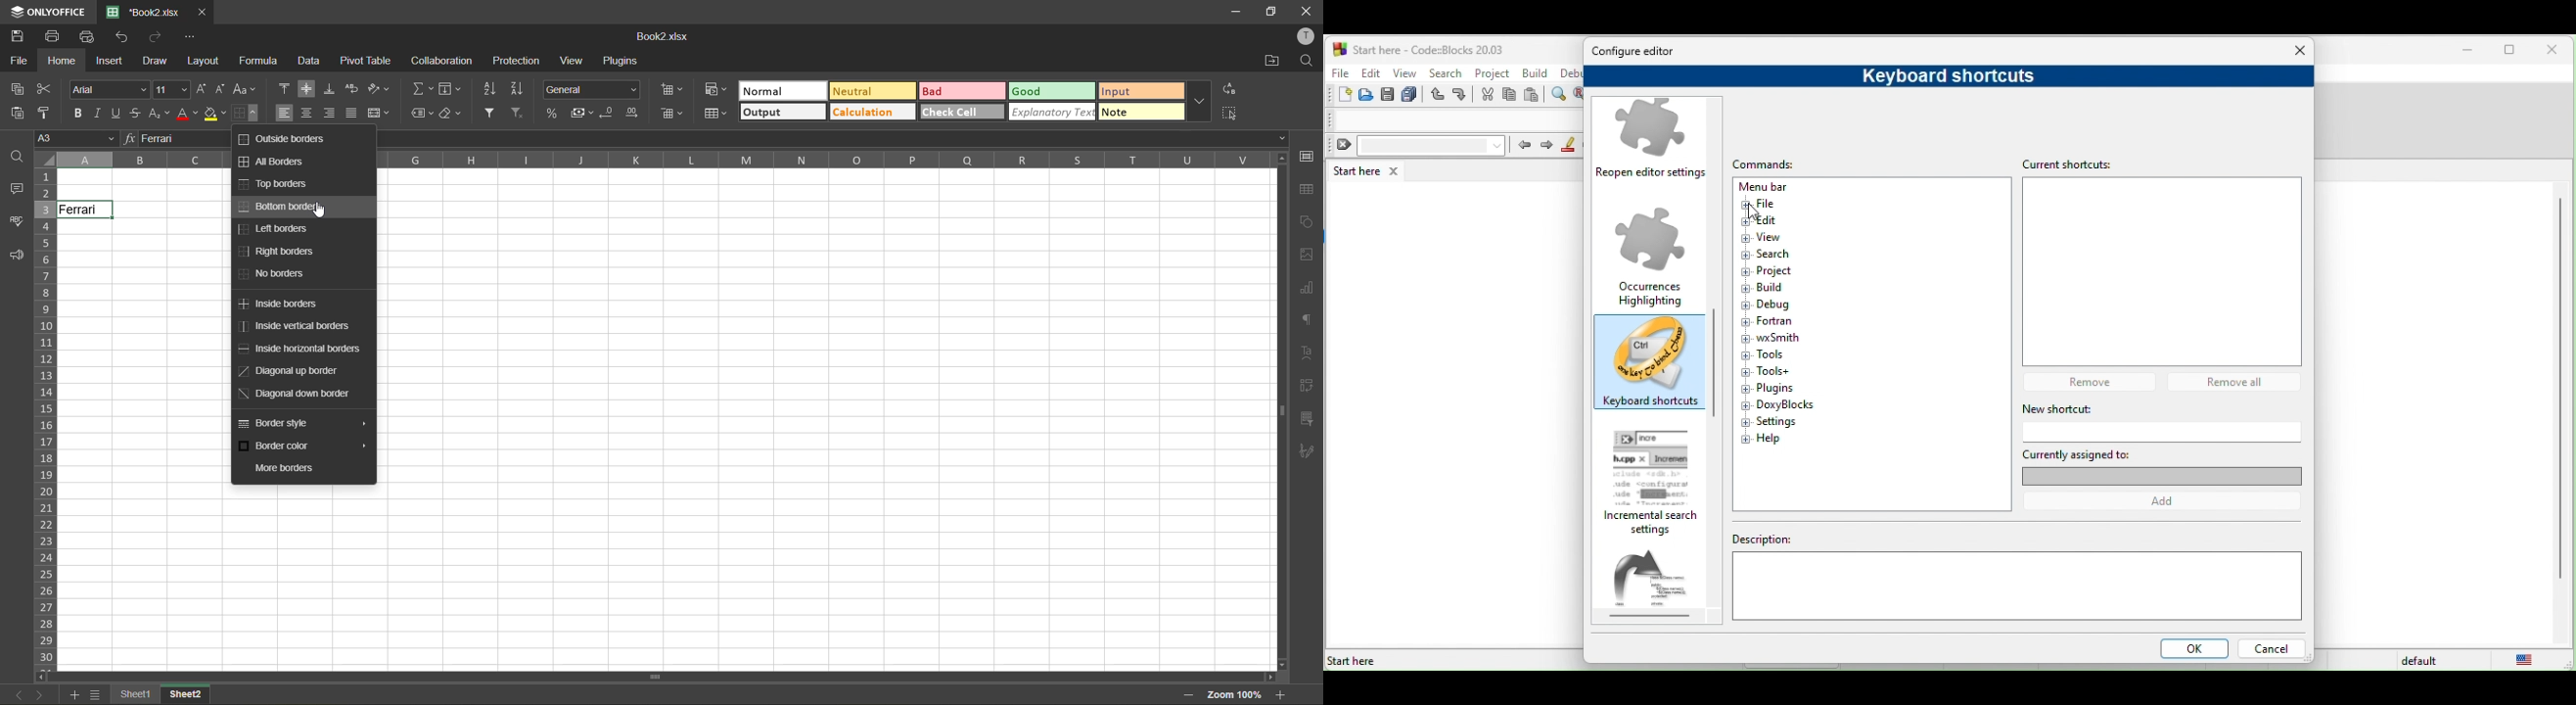  What do you see at coordinates (299, 350) in the screenshot?
I see `inside horizontal borders` at bounding box center [299, 350].